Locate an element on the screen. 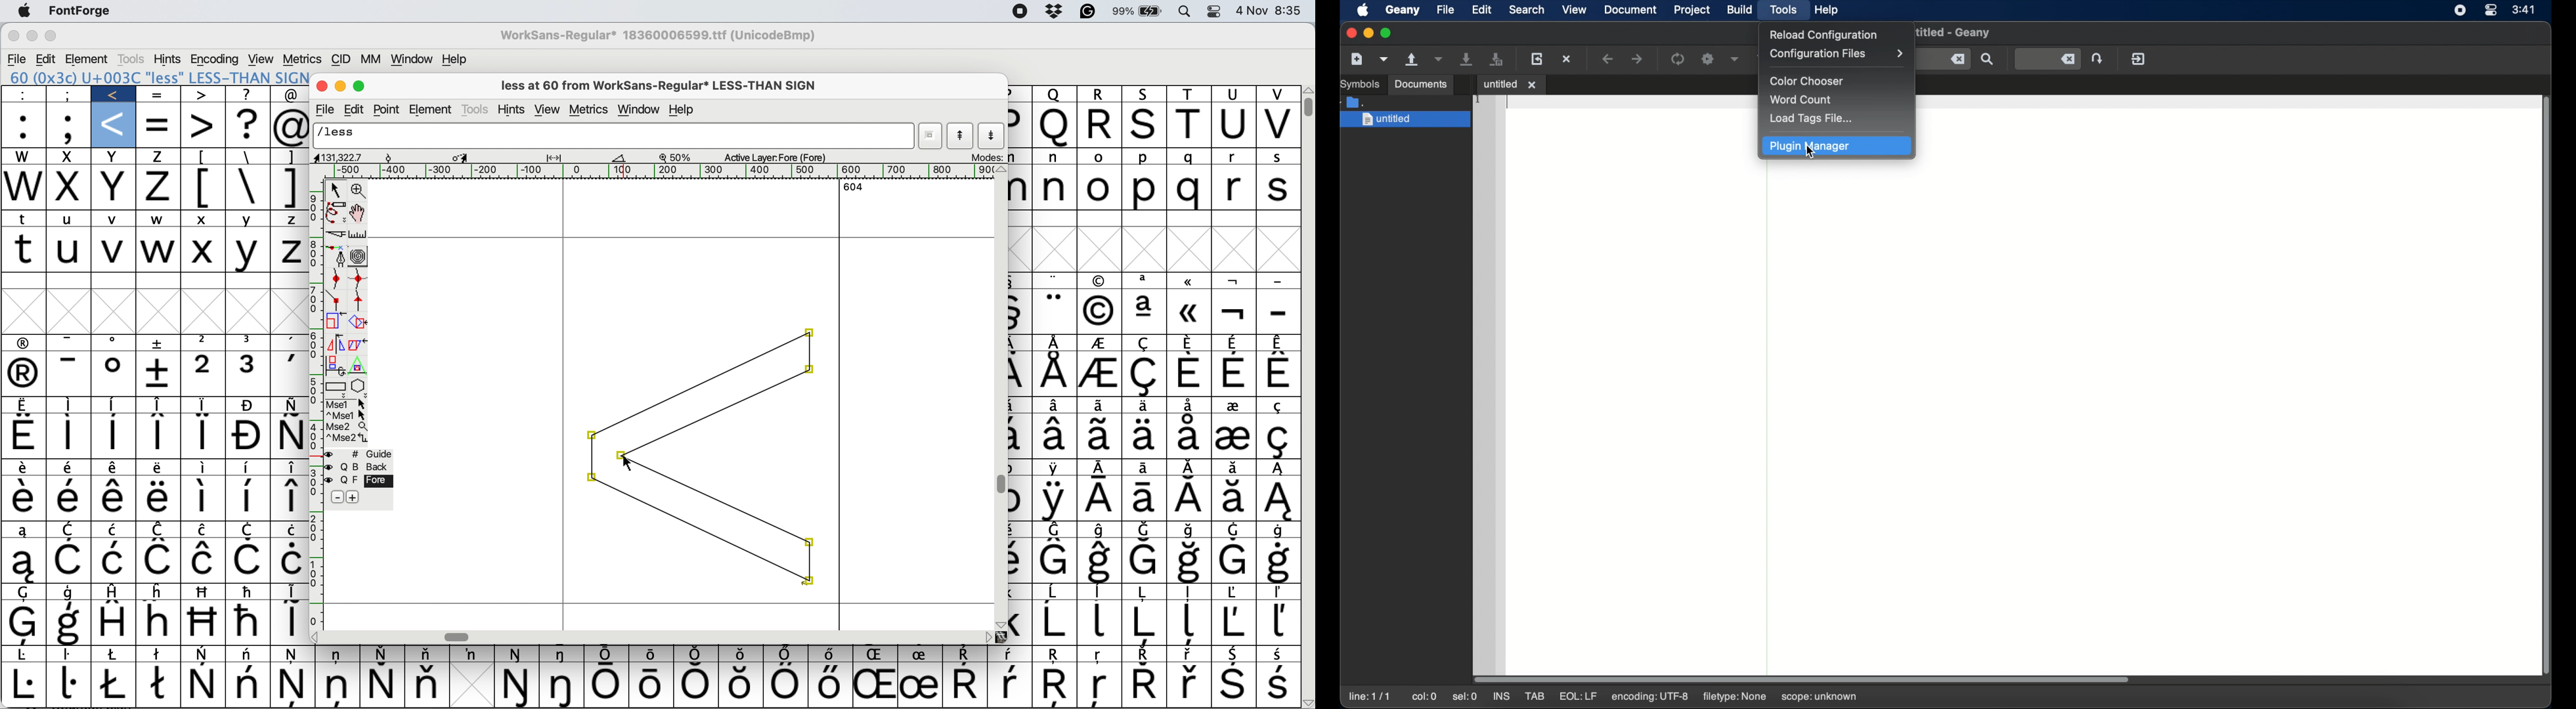  Symbol is located at coordinates (1190, 280).